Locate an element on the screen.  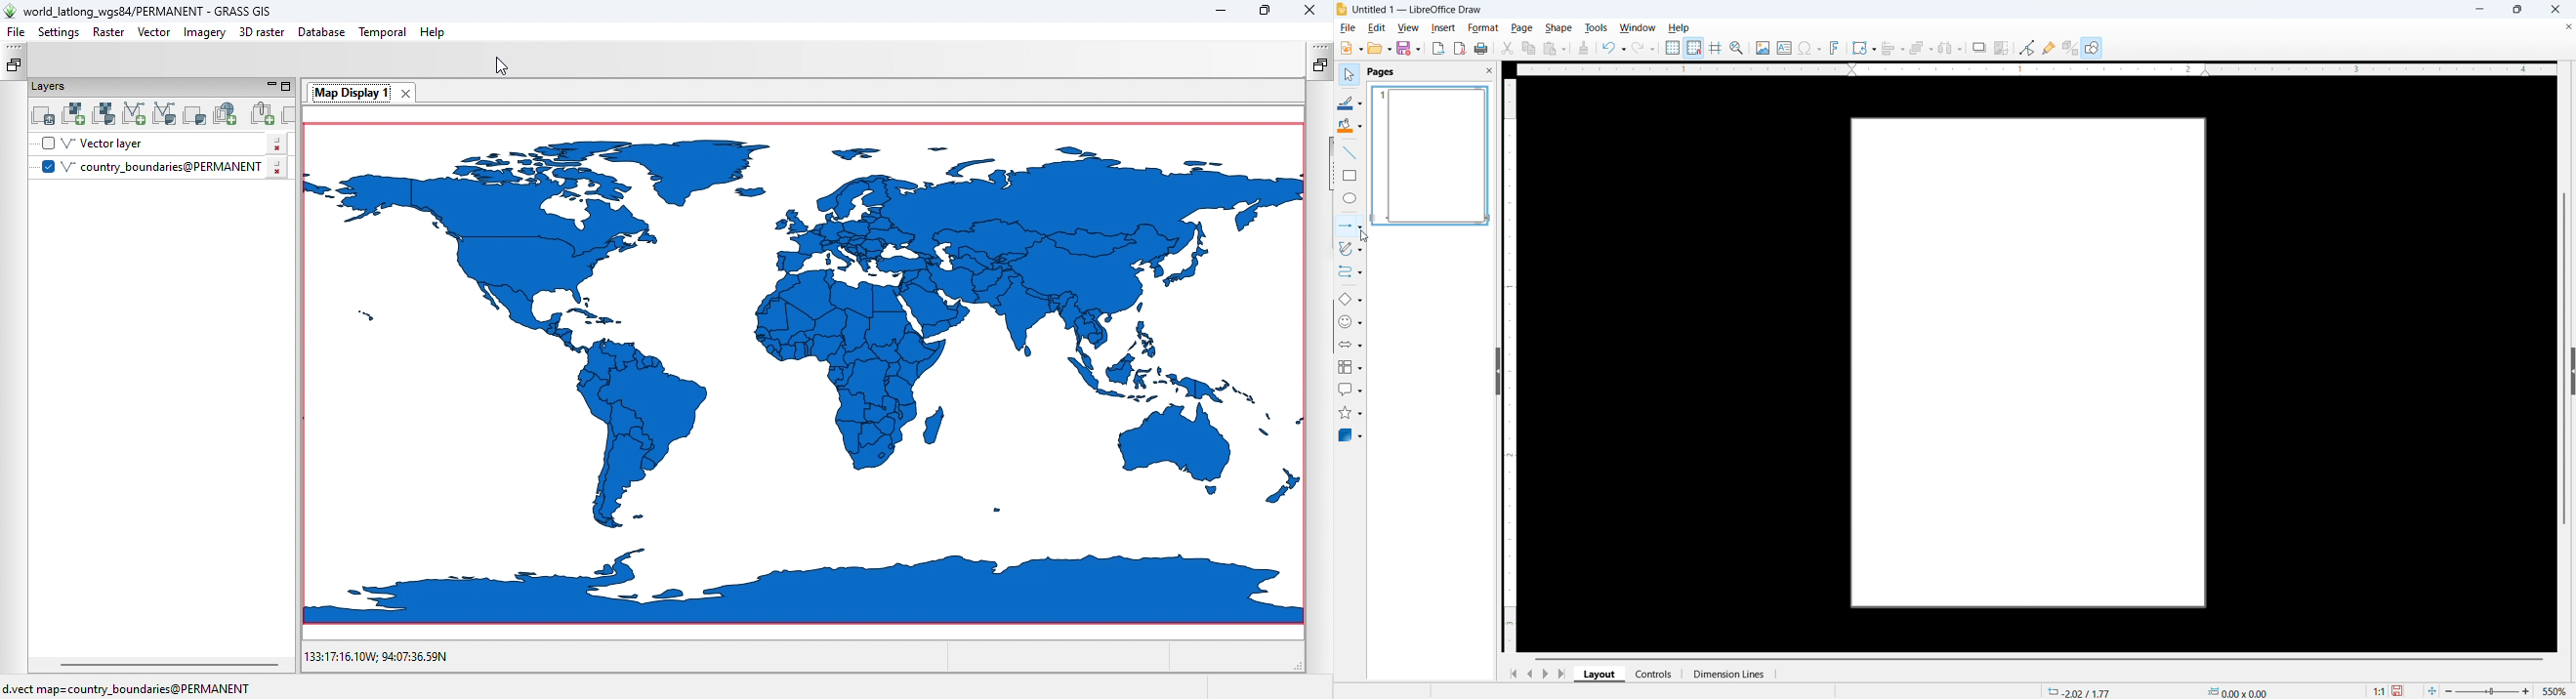
Previous page  is located at coordinates (1529, 674).